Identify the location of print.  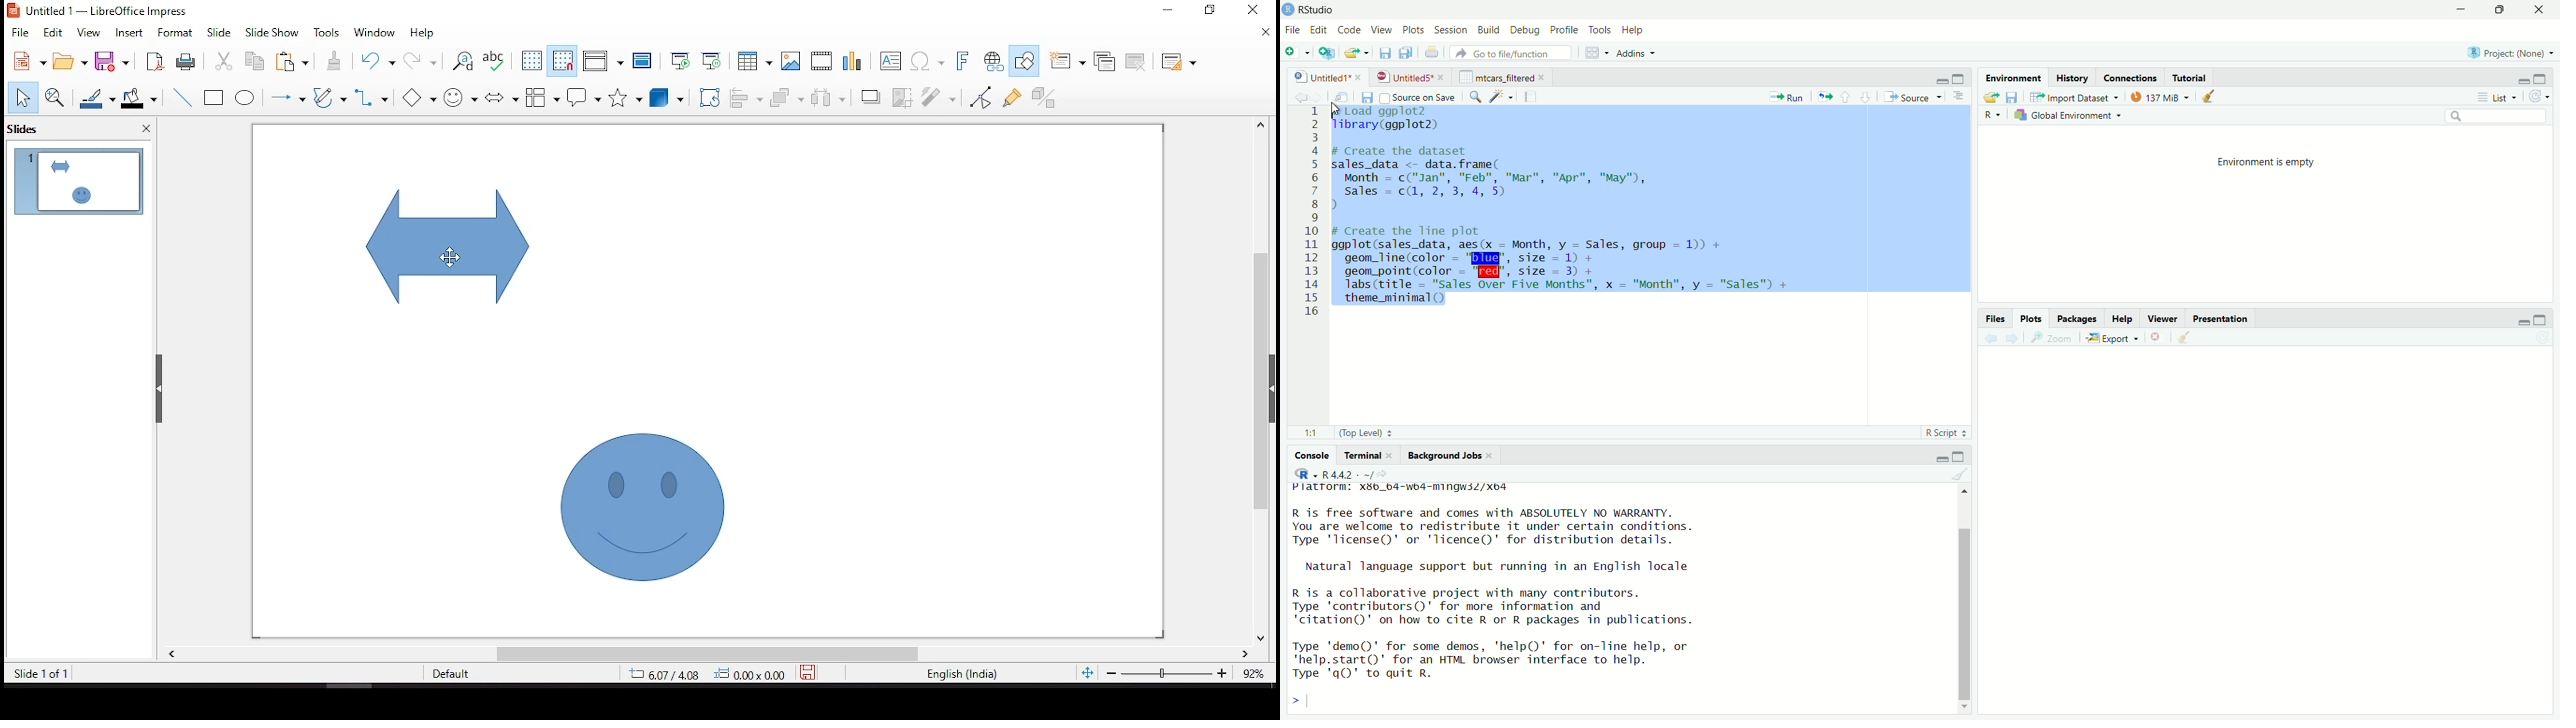
(184, 63).